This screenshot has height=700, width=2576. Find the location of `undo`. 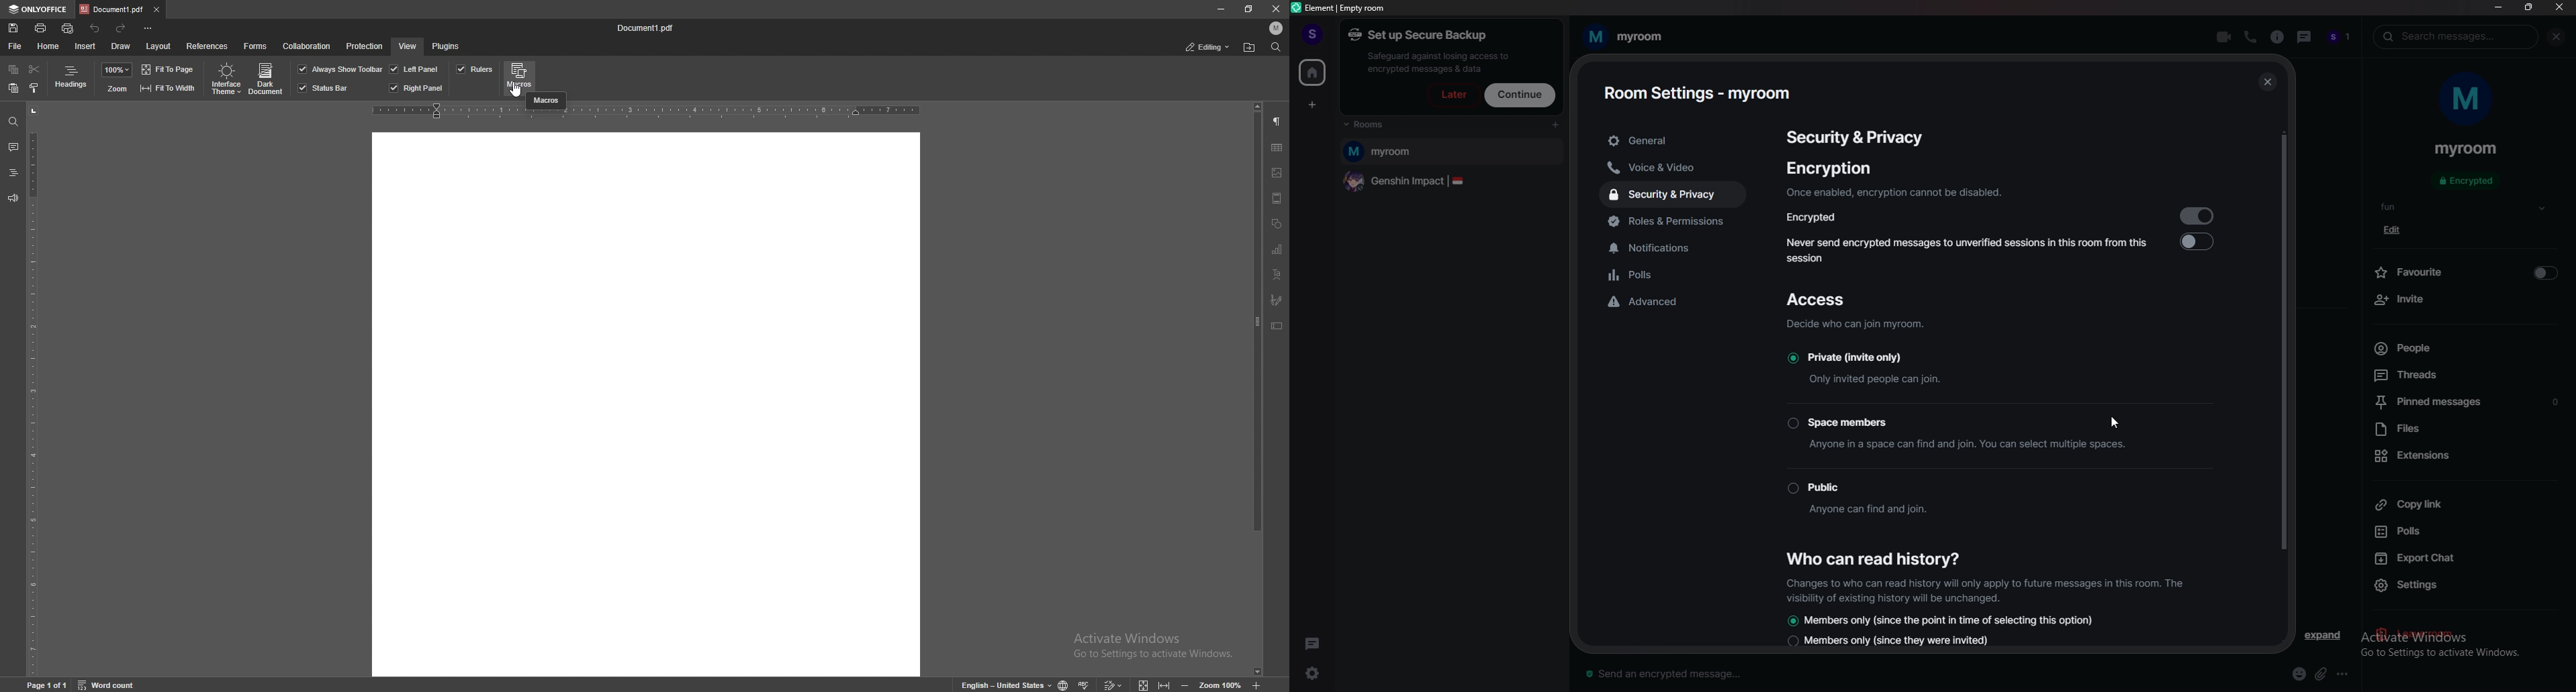

undo is located at coordinates (95, 28).